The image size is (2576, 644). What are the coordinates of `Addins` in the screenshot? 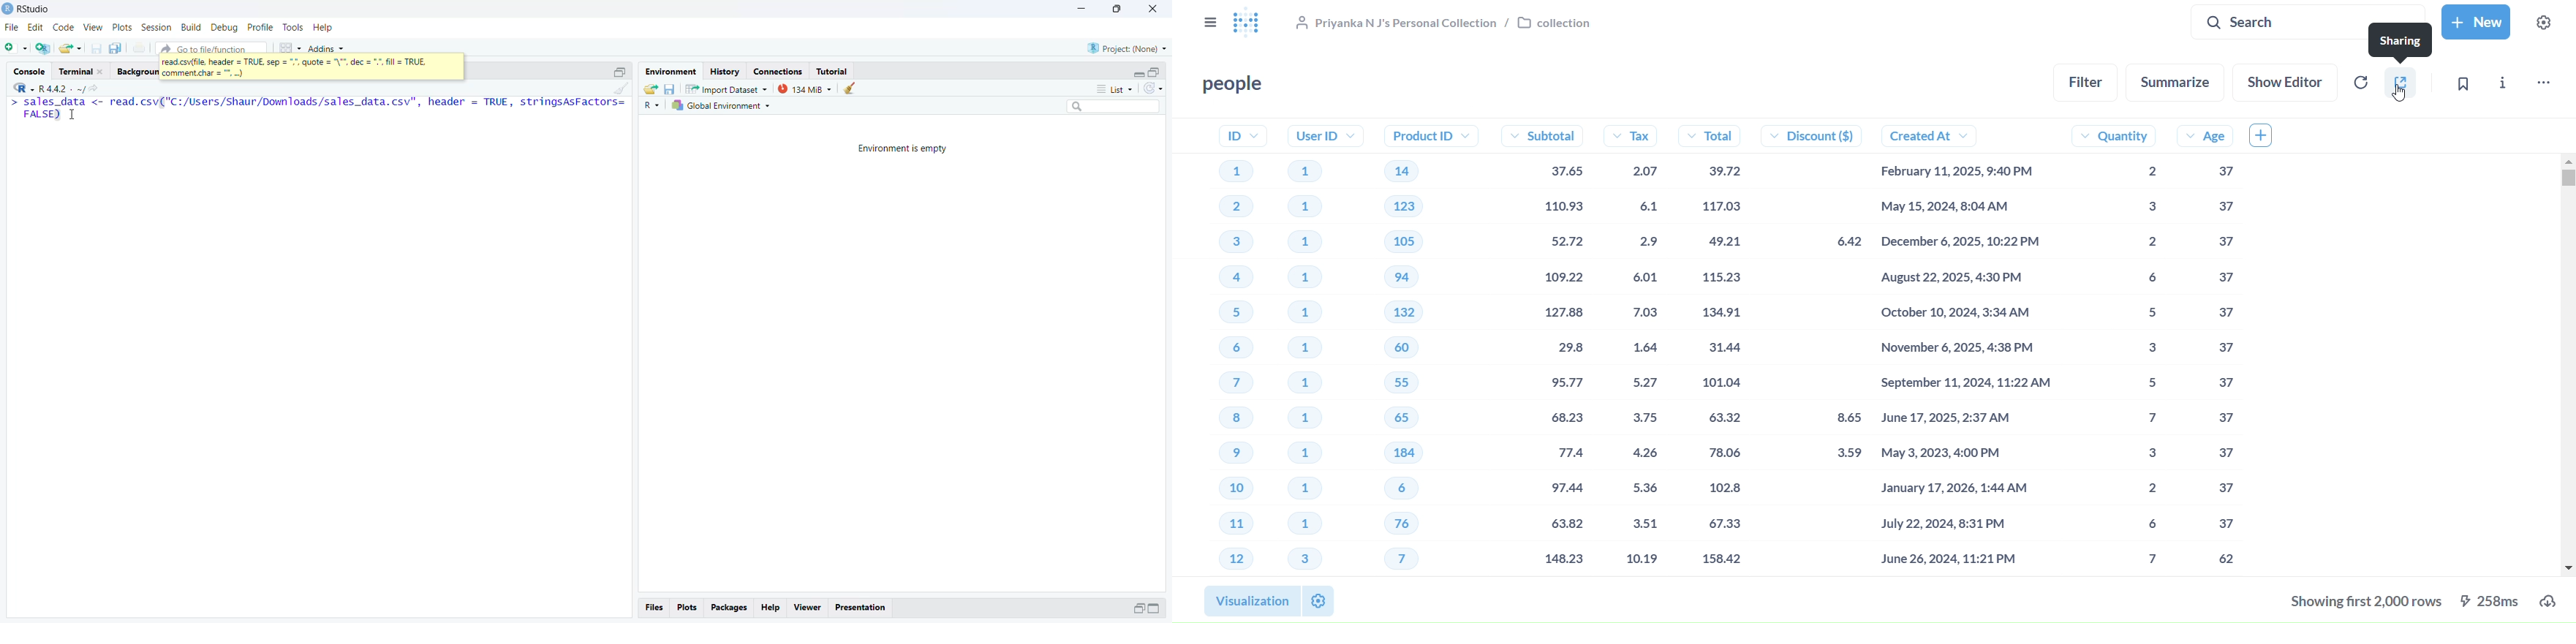 It's located at (326, 48).